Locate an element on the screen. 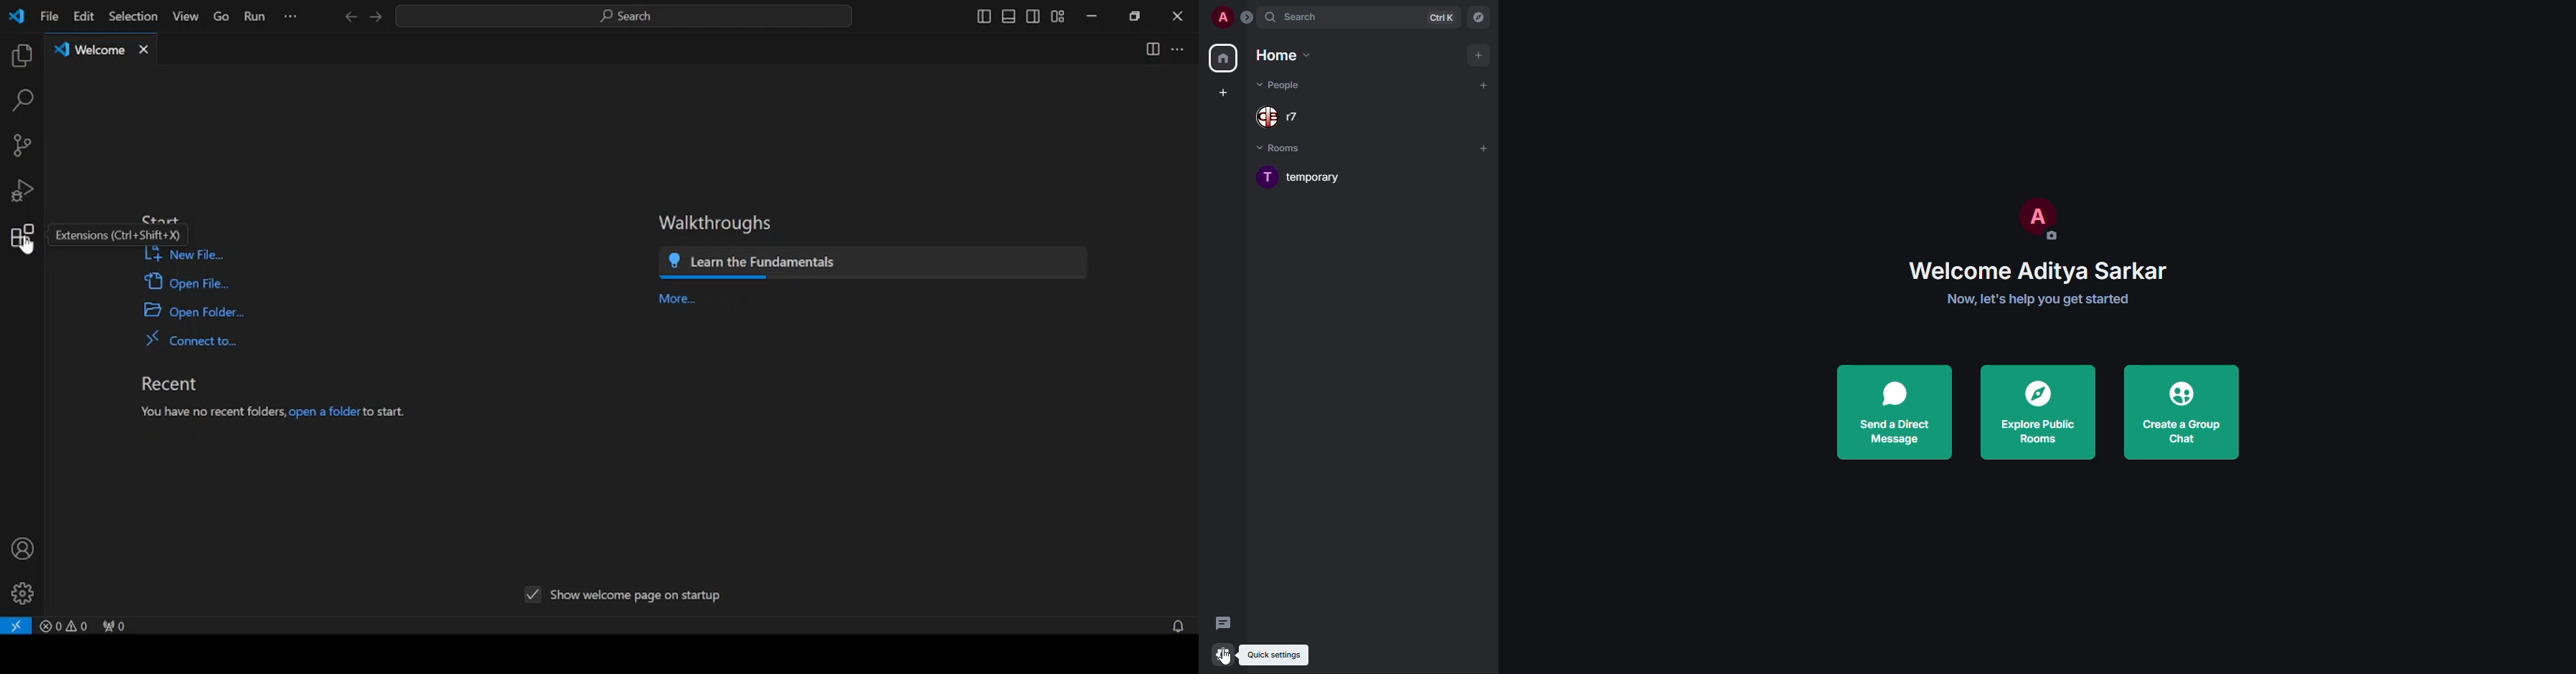 This screenshot has width=2576, height=700. run and debug is located at coordinates (21, 191).